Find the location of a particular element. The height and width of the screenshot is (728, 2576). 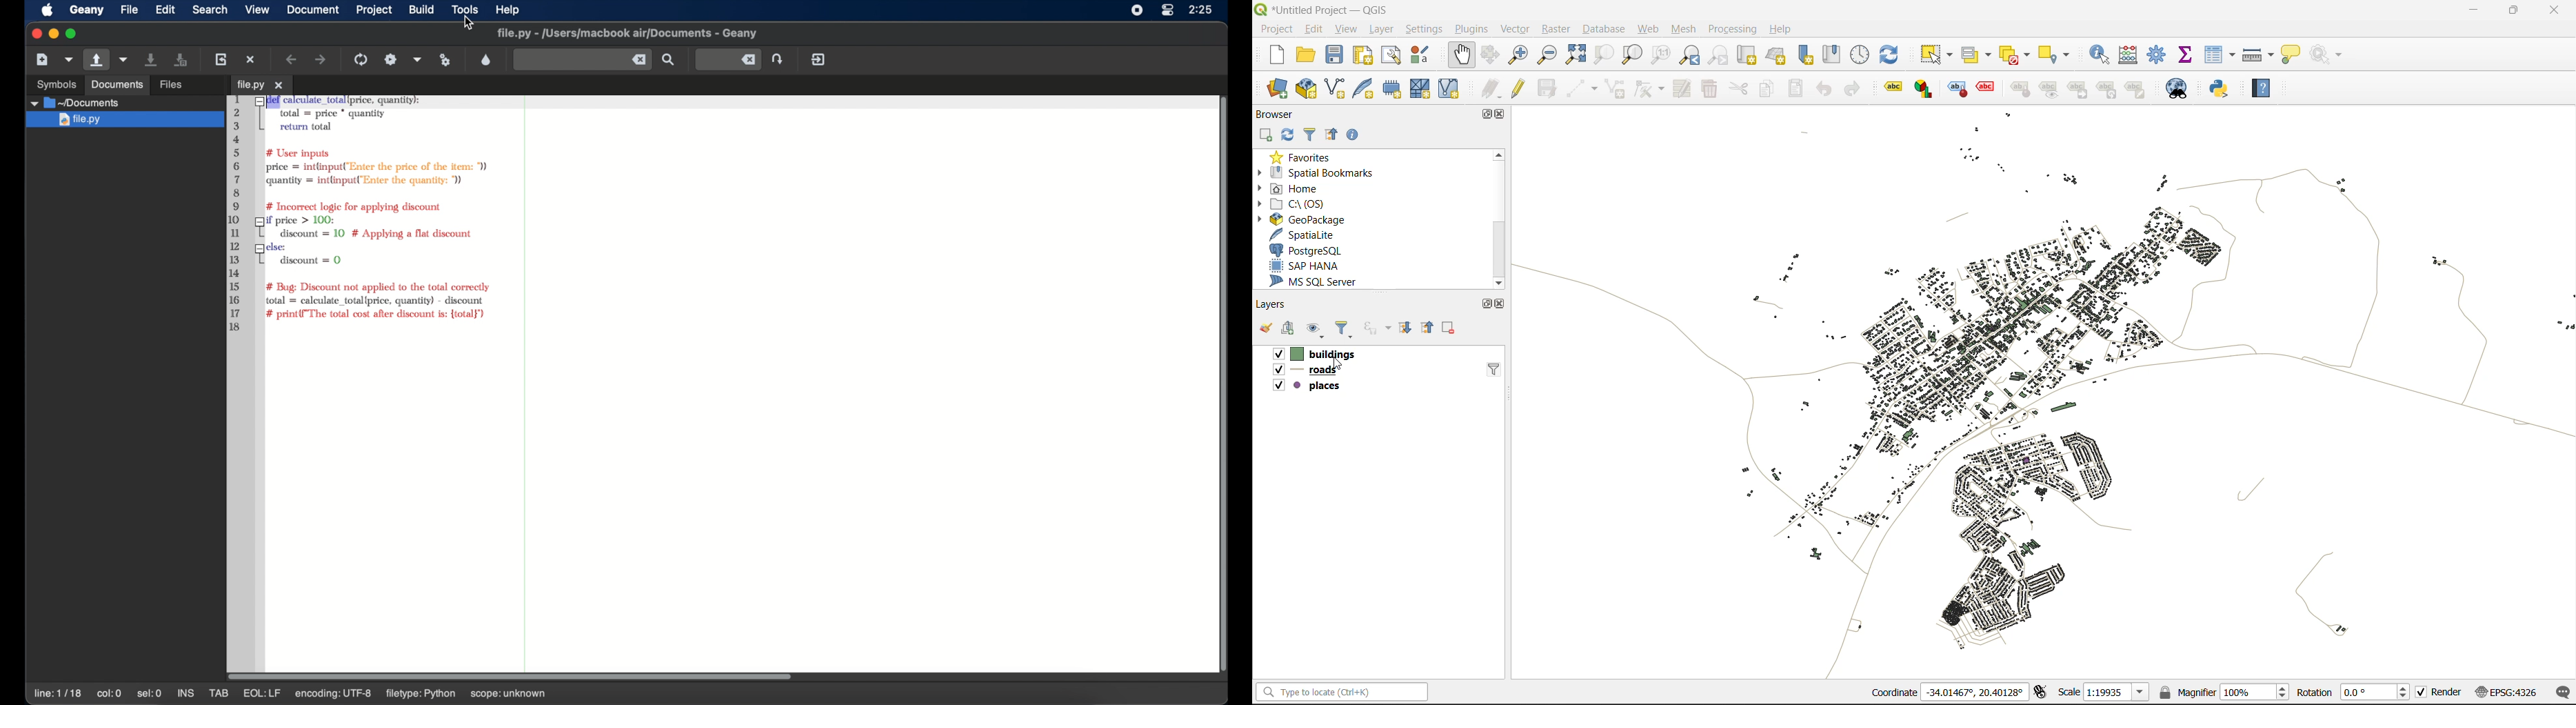

no action is located at coordinates (2331, 54).